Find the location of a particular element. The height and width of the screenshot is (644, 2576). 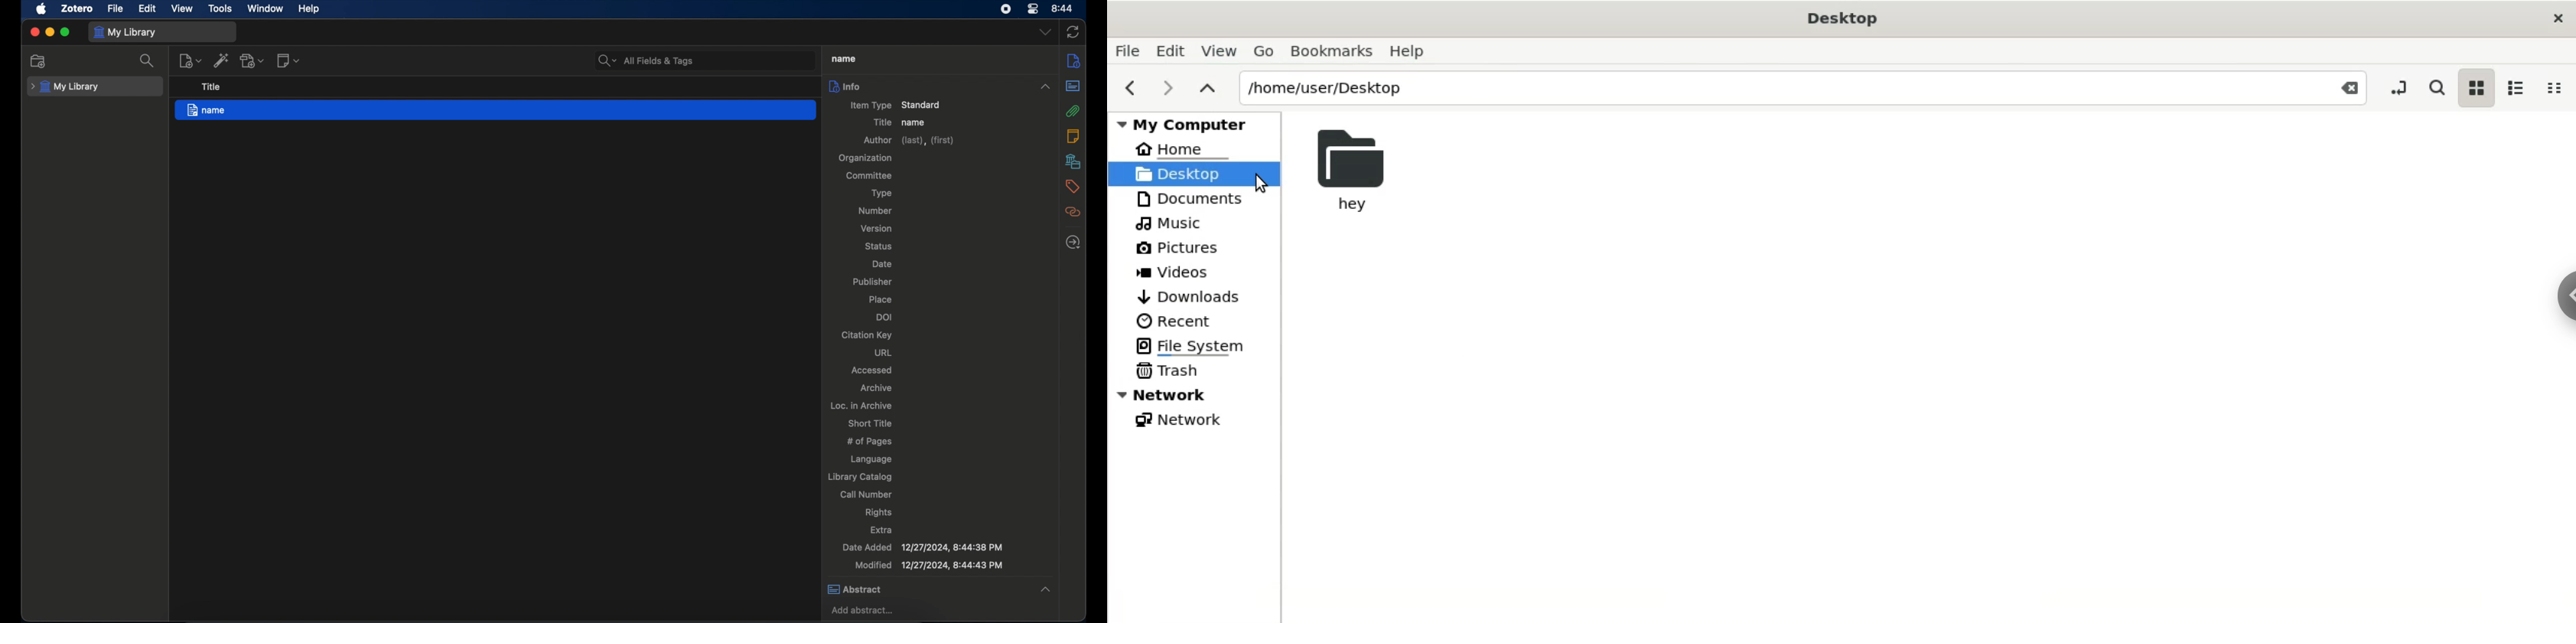

dropdown is located at coordinates (1045, 32).